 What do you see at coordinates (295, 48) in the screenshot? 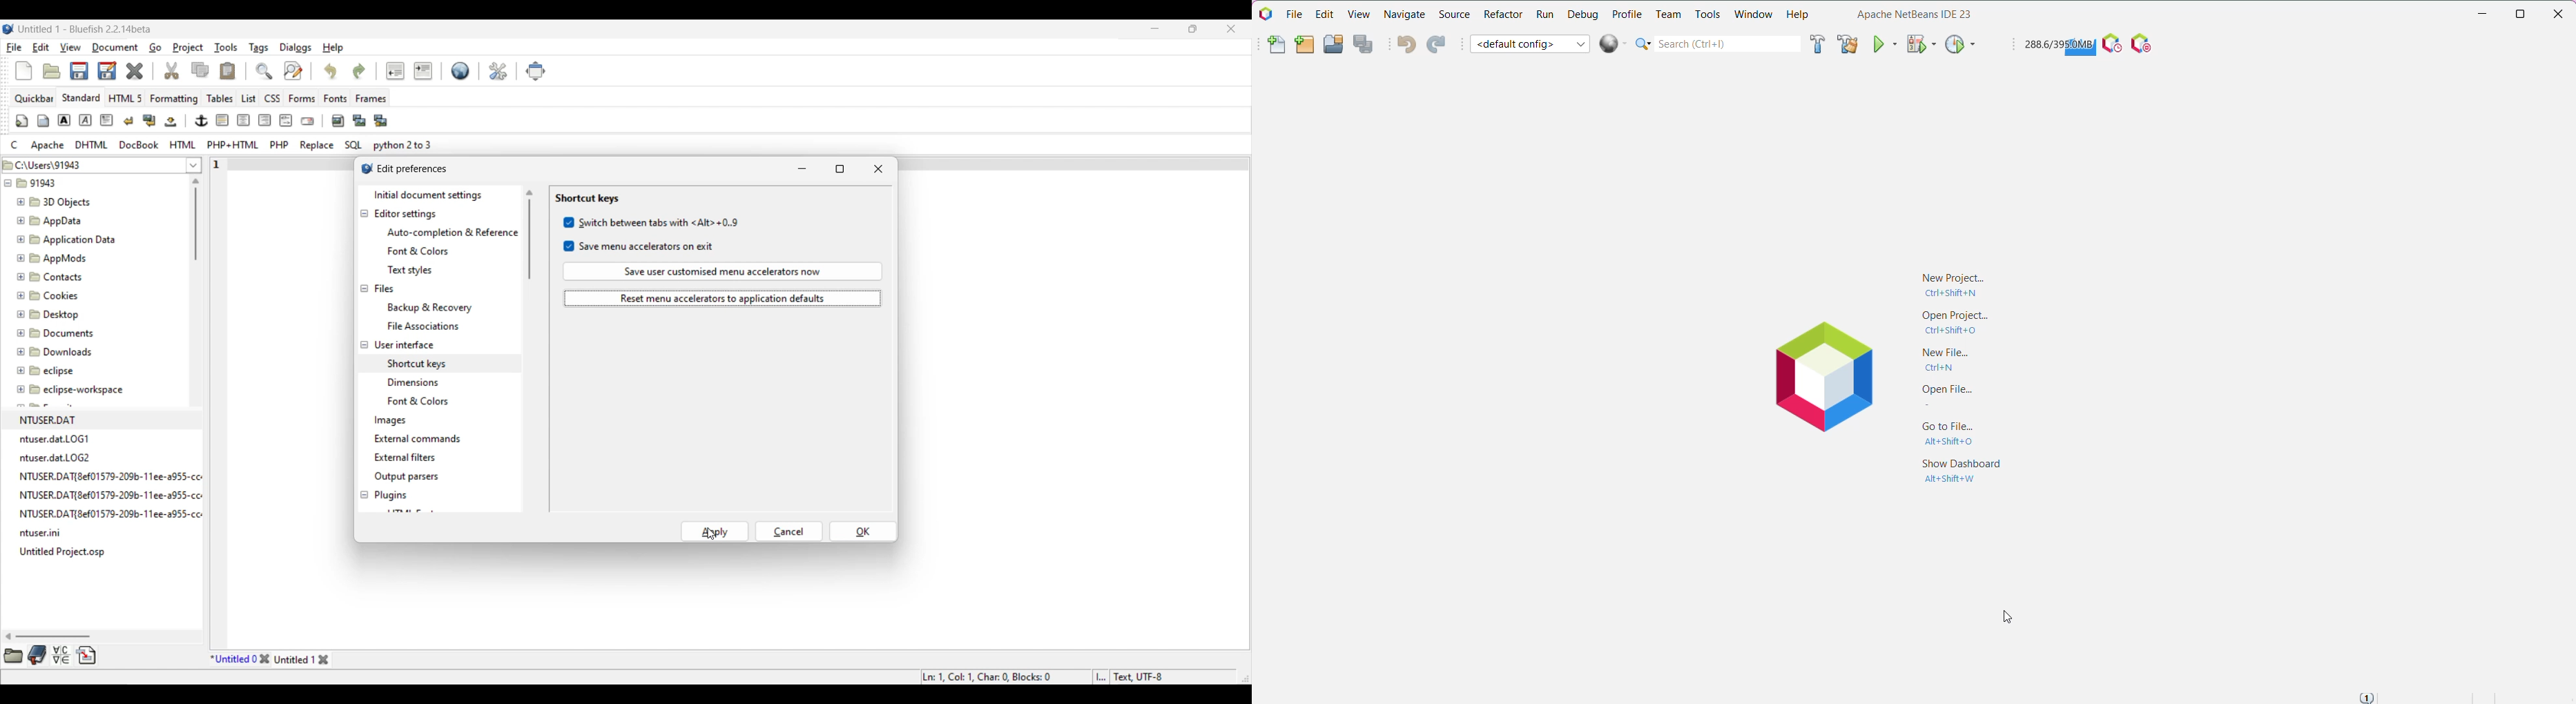
I see `Dialogs menu` at bounding box center [295, 48].